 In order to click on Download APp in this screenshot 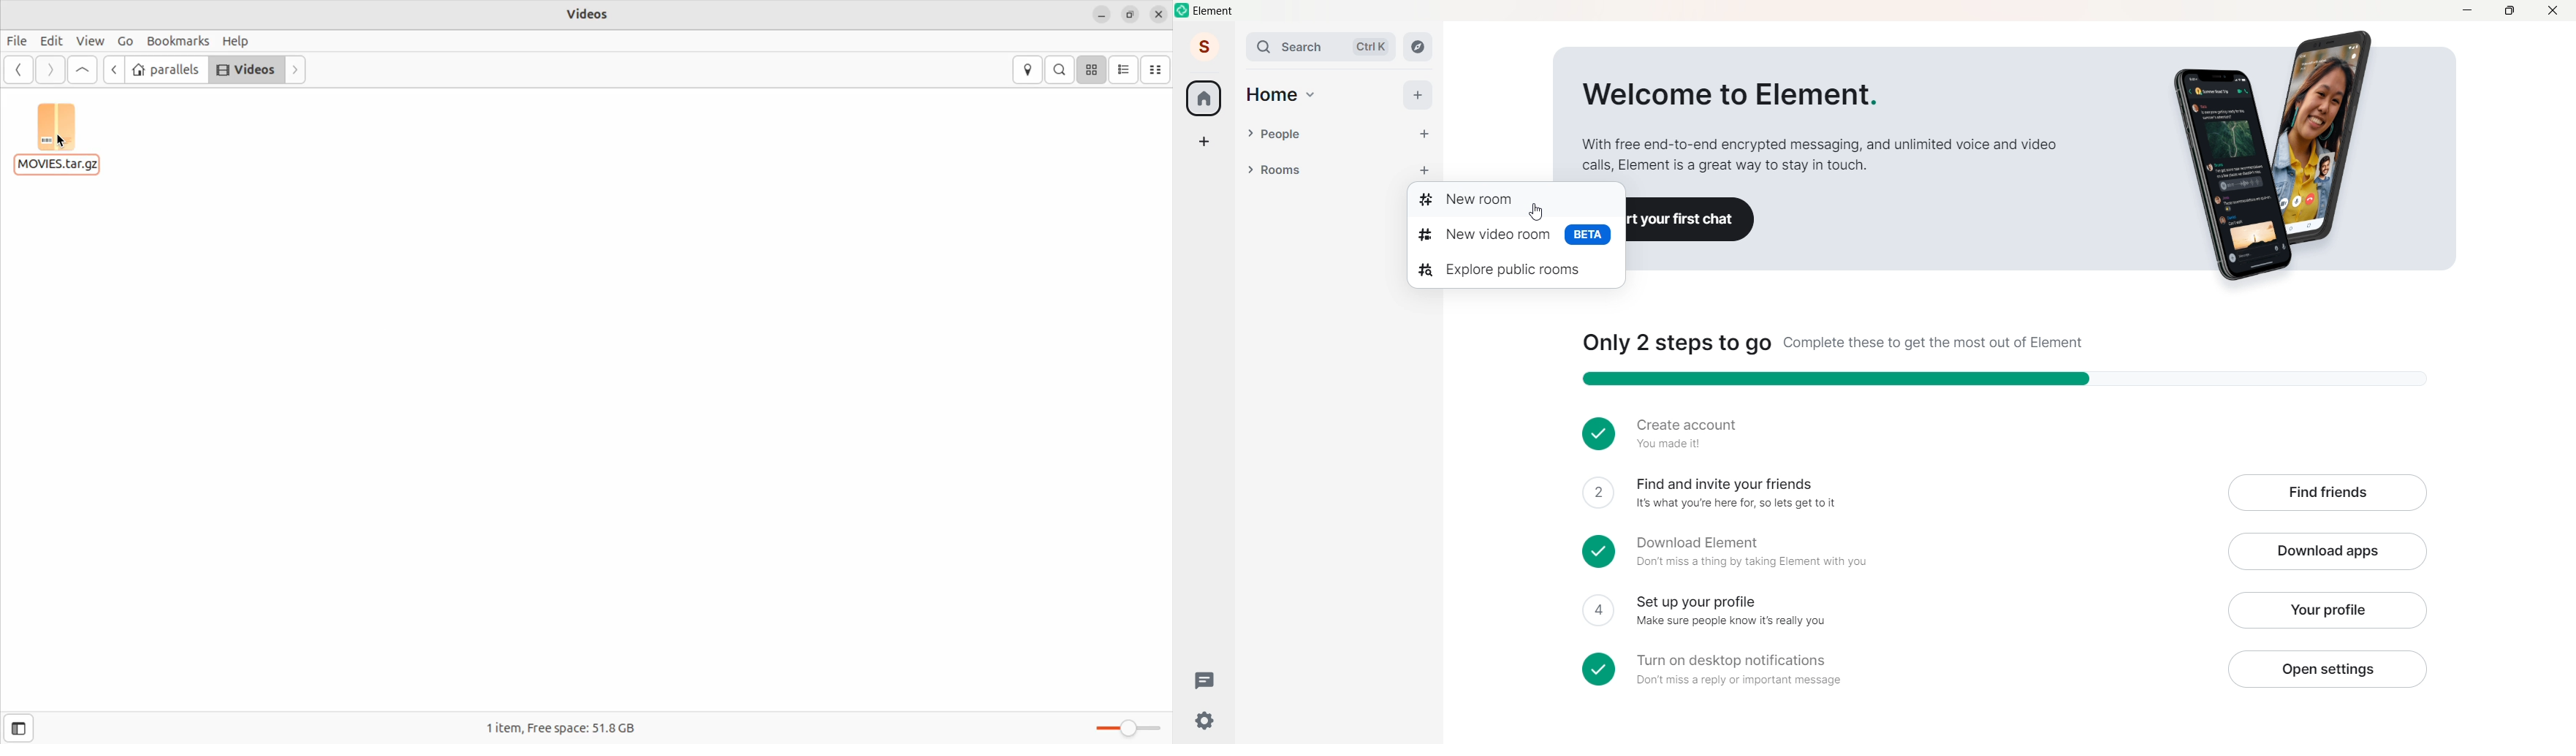, I will do `click(2328, 553)`.